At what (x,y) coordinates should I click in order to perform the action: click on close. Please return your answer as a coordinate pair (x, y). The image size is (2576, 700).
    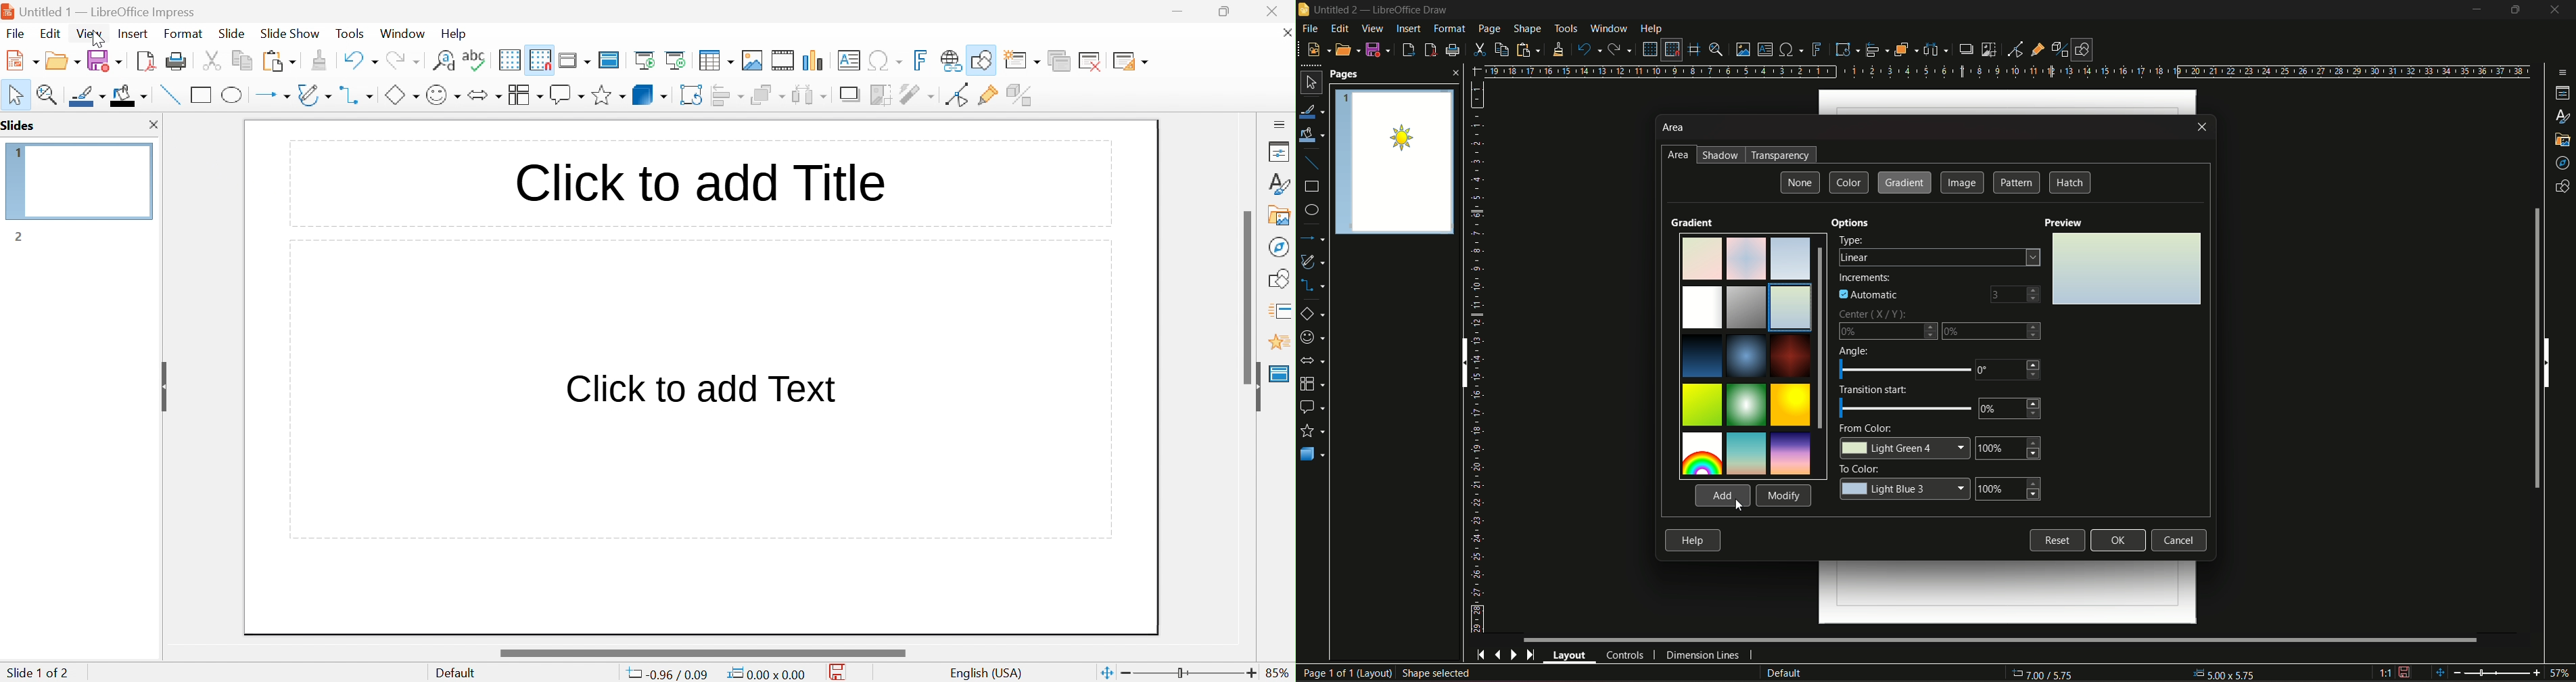
    Looking at the image, I should click on (1280, 11).